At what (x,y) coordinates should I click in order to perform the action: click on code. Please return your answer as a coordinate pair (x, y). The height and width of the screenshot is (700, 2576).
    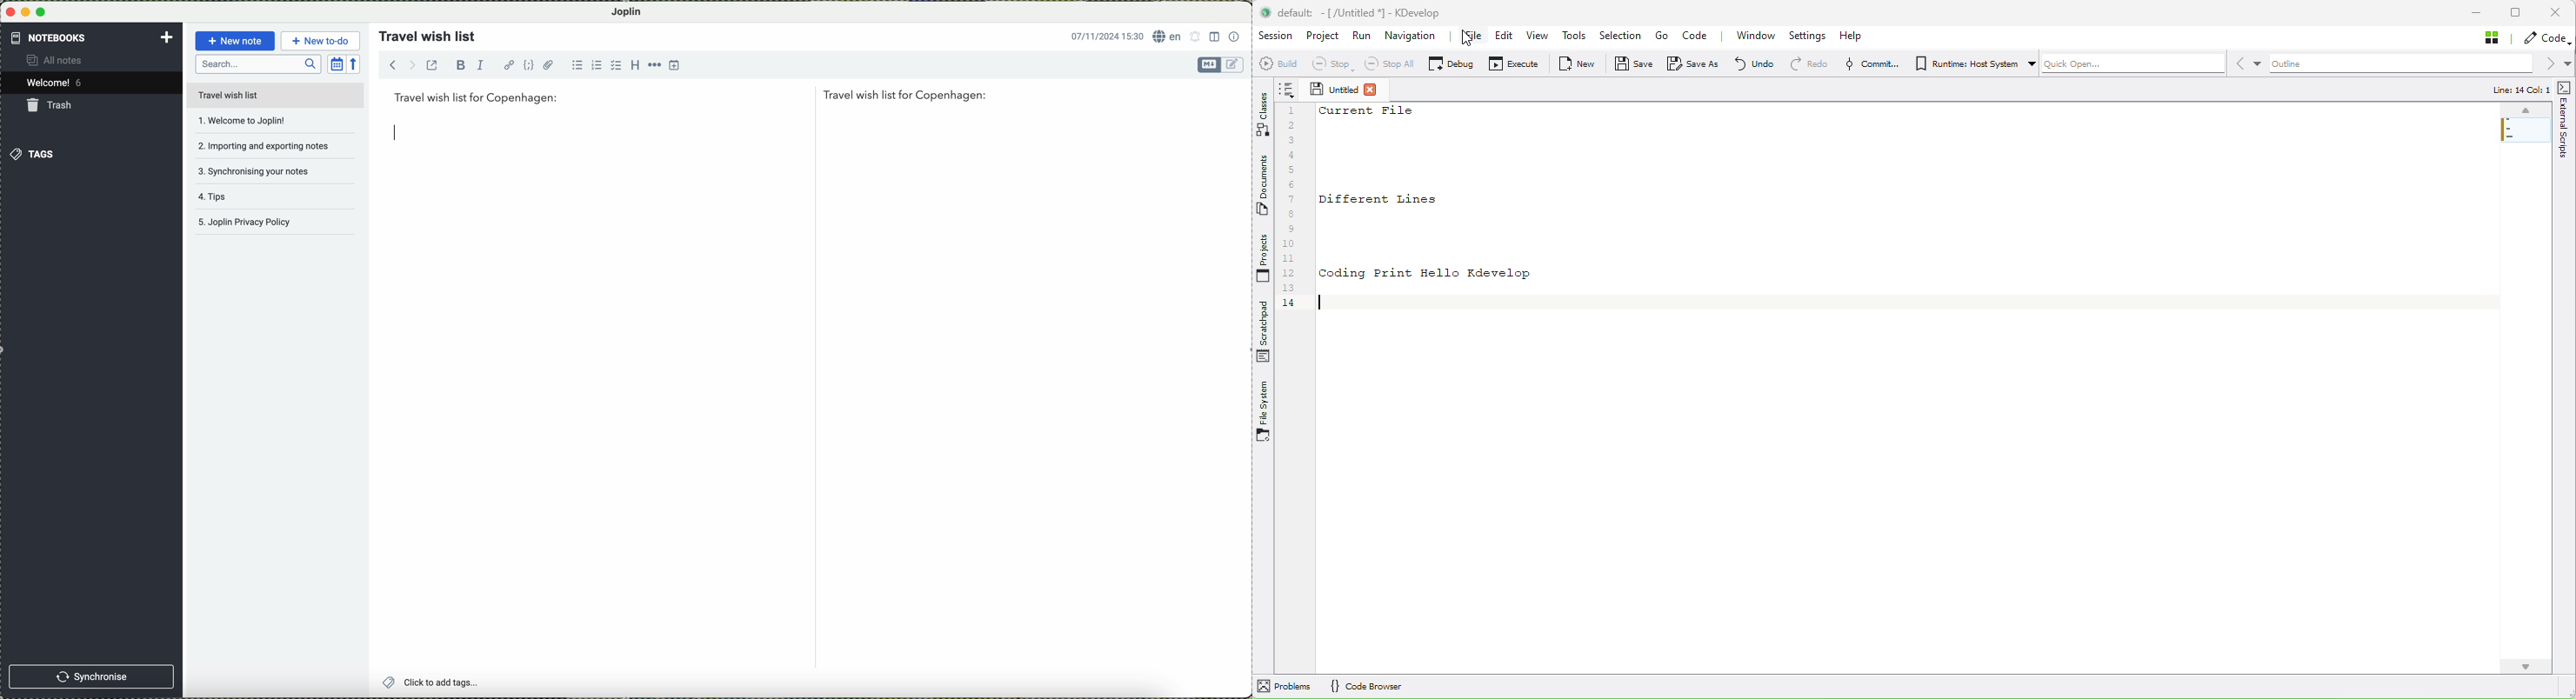
    Looking at the image, I should click on (529, 65).